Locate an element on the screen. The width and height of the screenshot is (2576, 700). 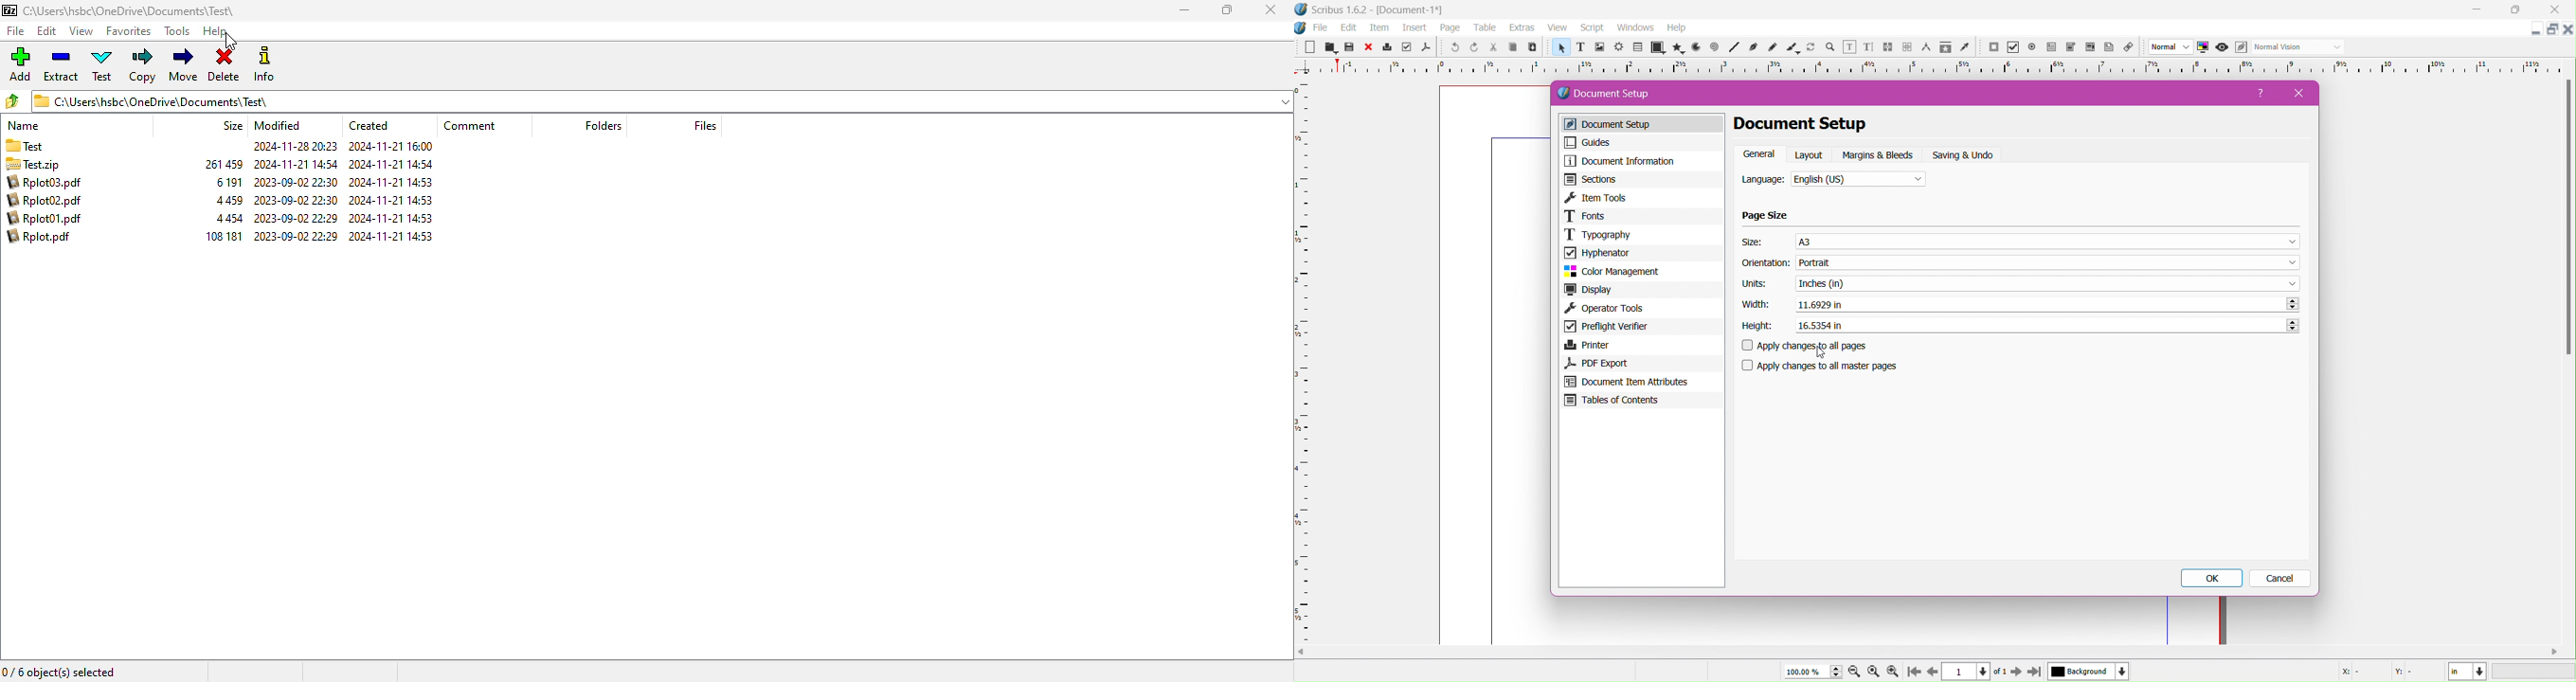
browse folders is located at coordinates (12, 100).